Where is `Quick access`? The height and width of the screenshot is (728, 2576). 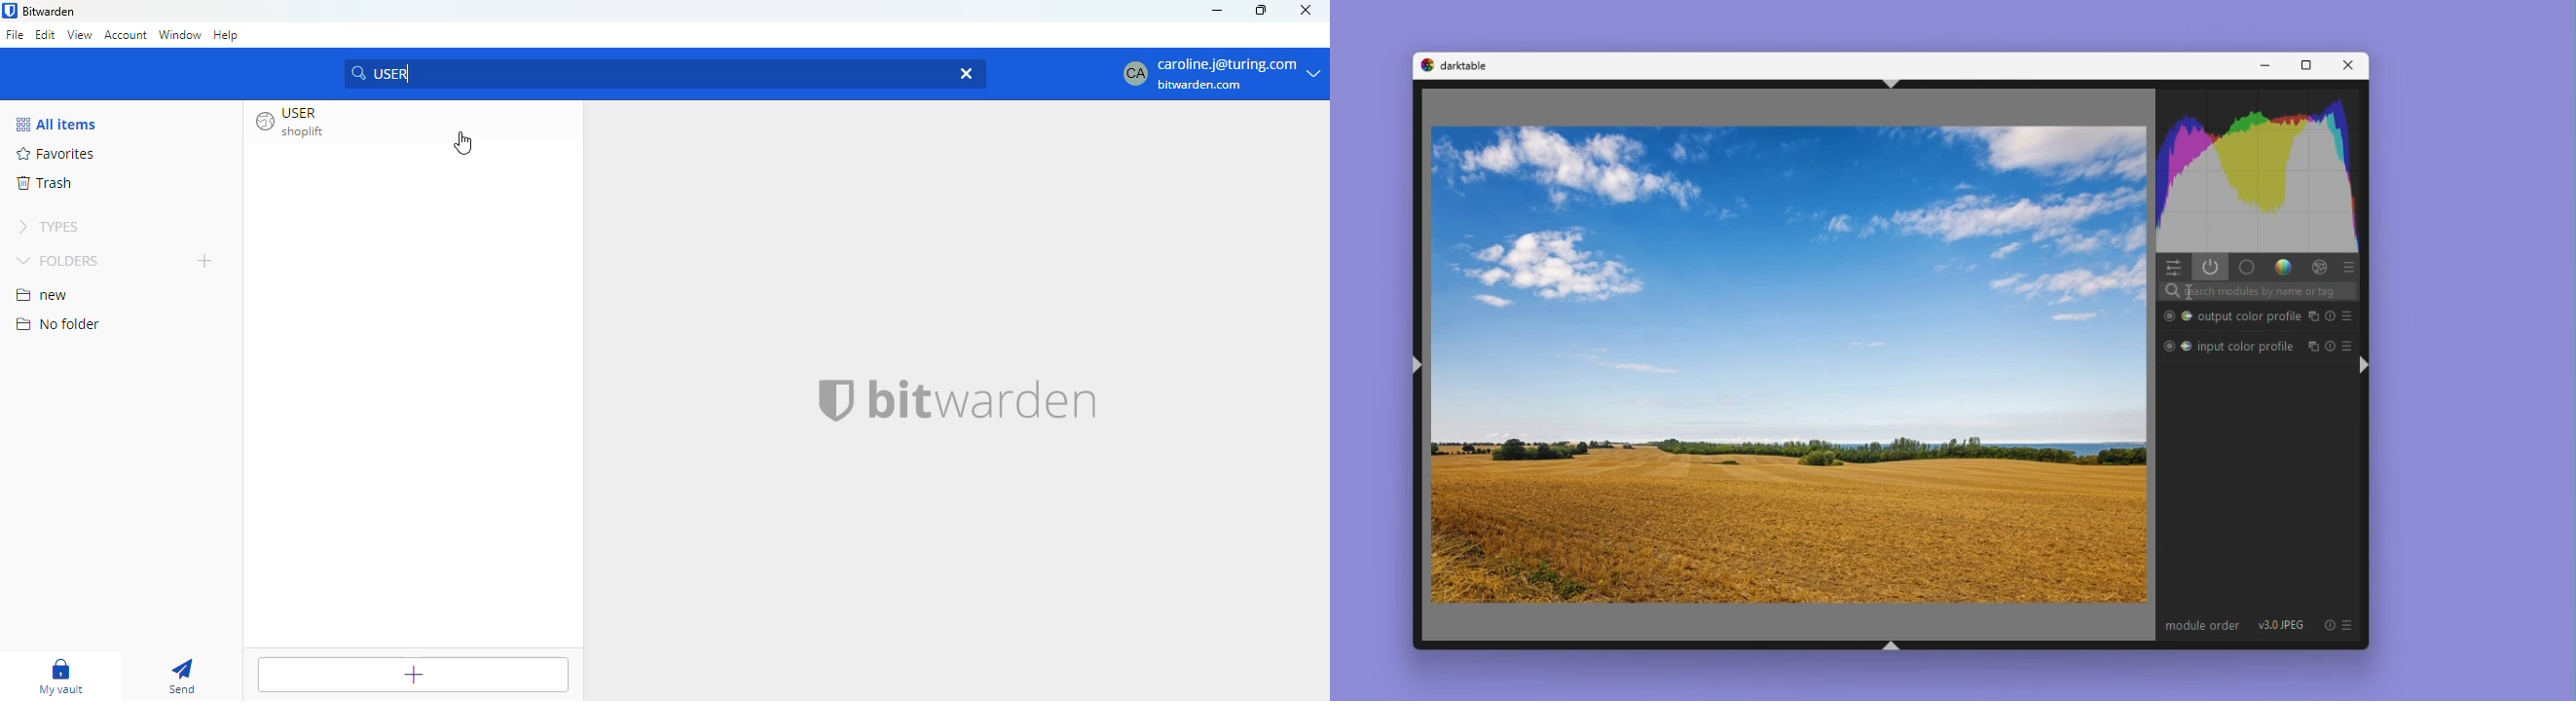 Quick access is located at coordinates (2174, 268).